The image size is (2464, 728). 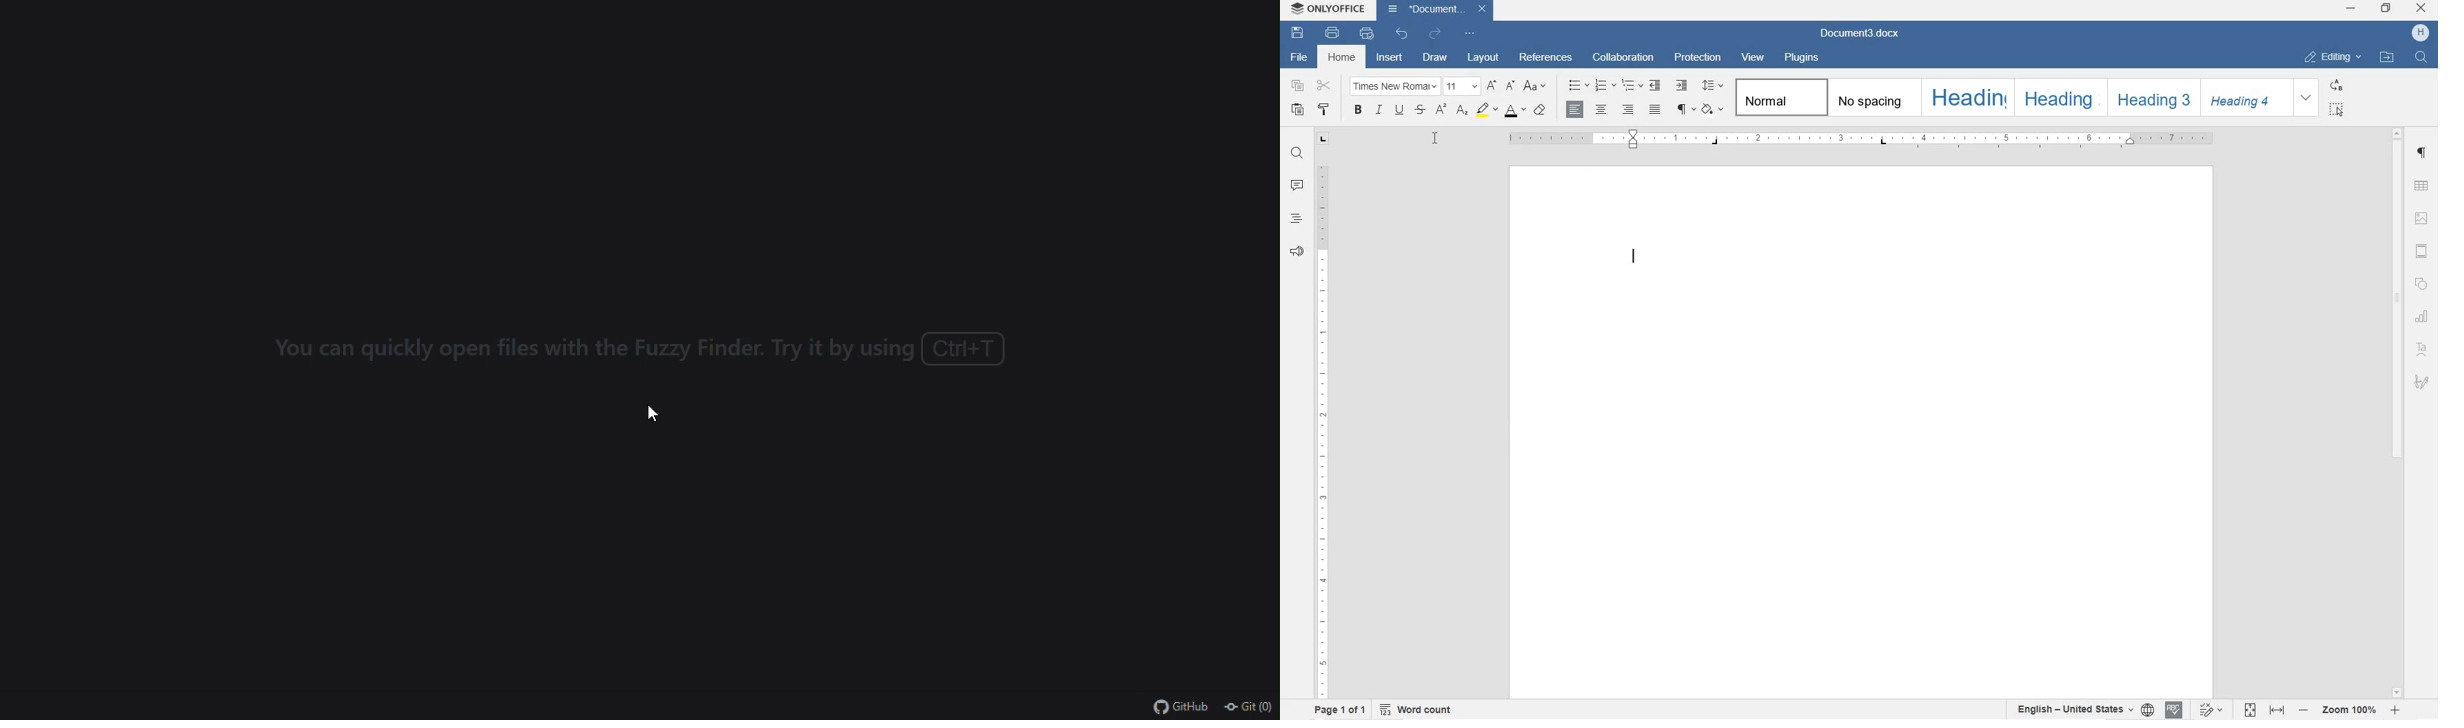 What do you see at coordinates (2339, 86) in the screenshot?
I see `REPLACE` at bounding box center [2339, 86].